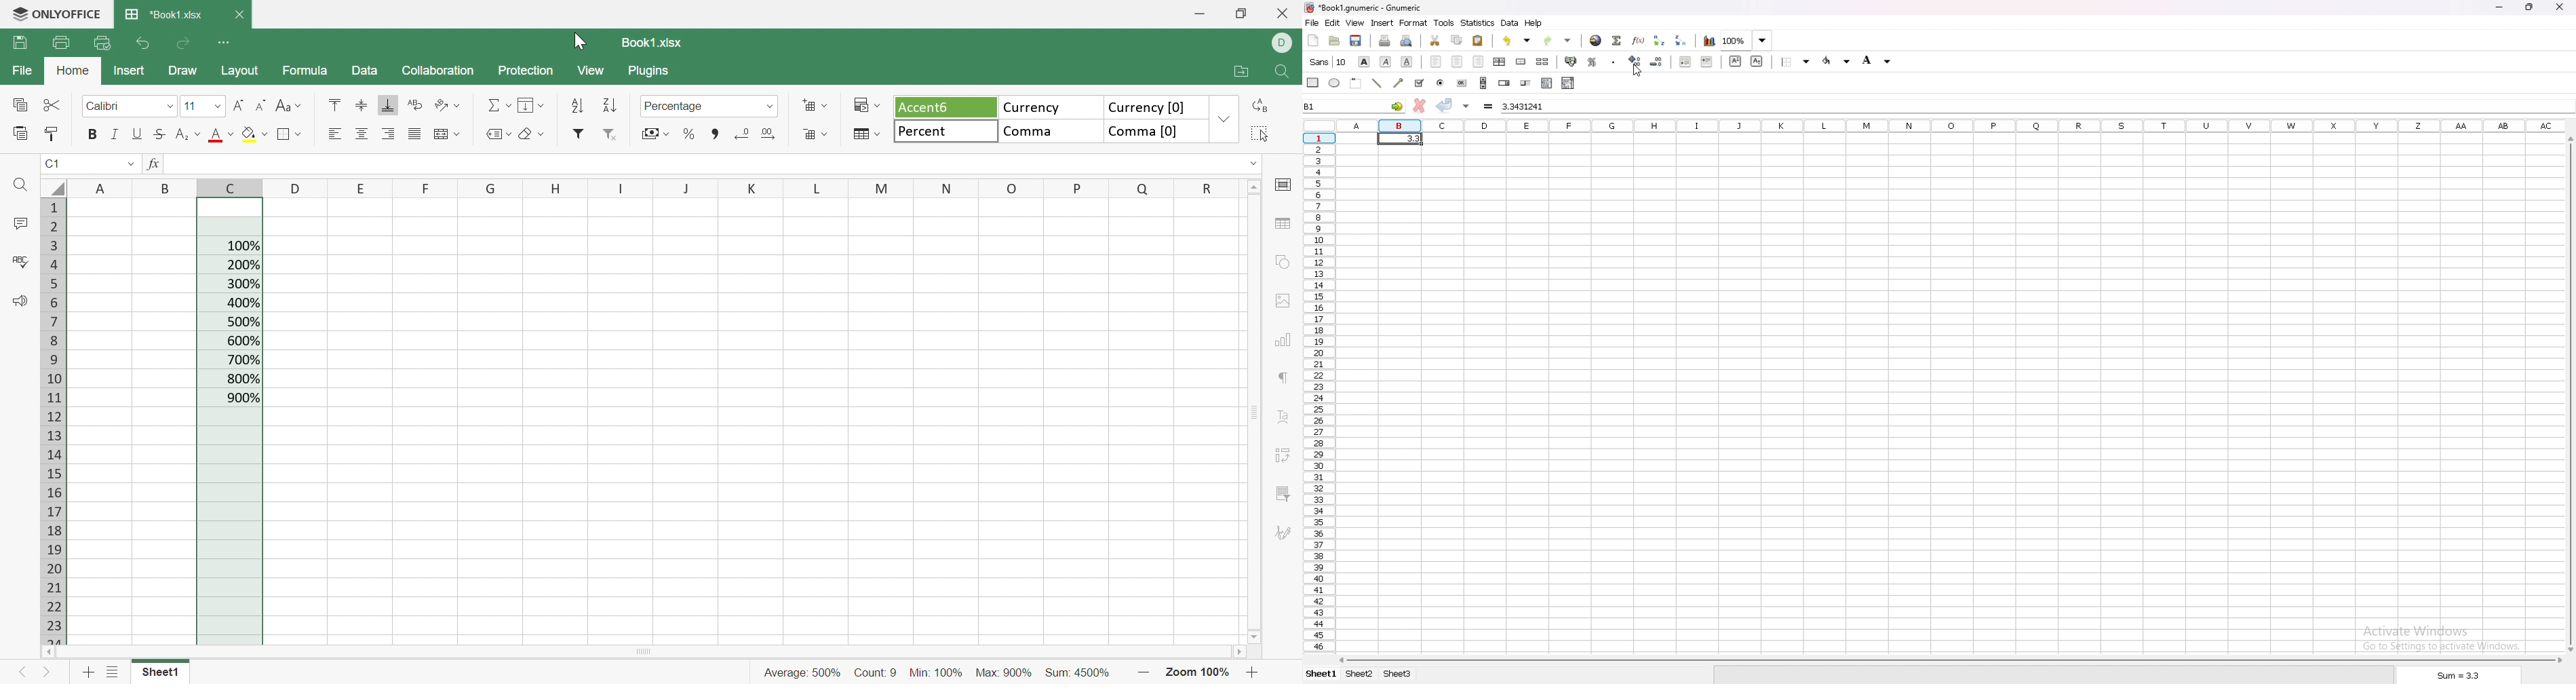 This screenshot has height=700, width=2576. I want to click on Open file location, so click(1241, 71).